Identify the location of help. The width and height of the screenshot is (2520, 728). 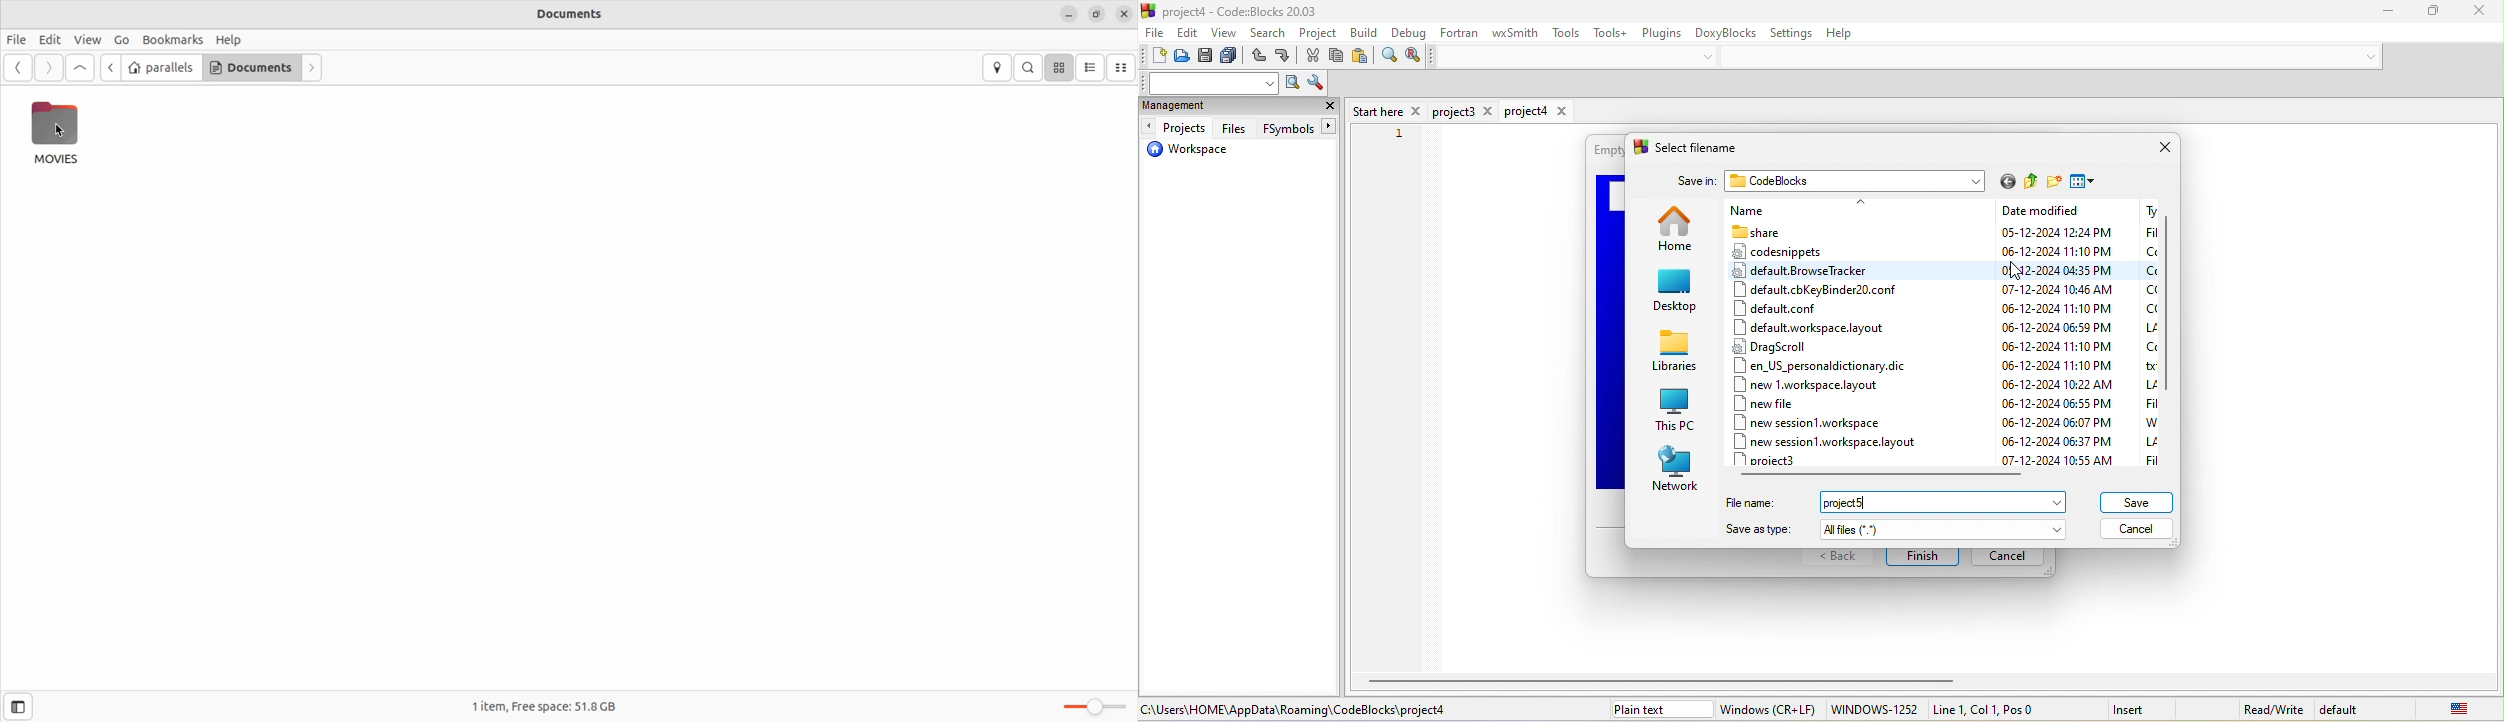
(1849, 35).